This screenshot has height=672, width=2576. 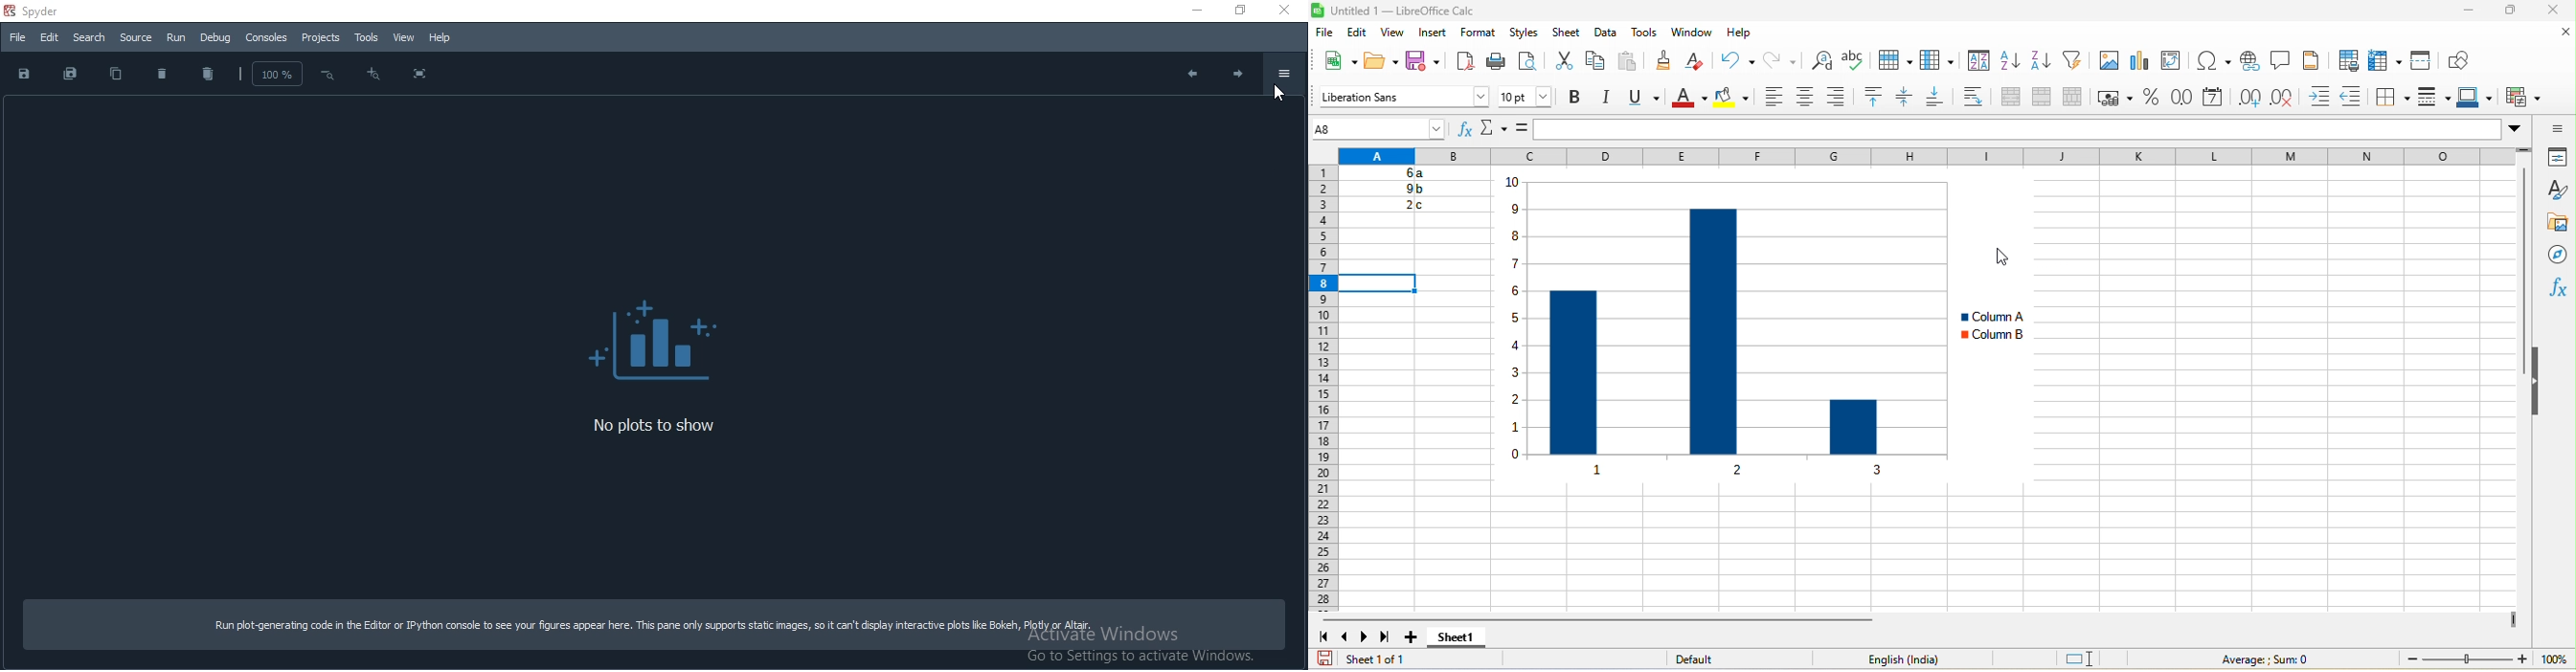 I want to click on Copy, so click(x=116, y=74).